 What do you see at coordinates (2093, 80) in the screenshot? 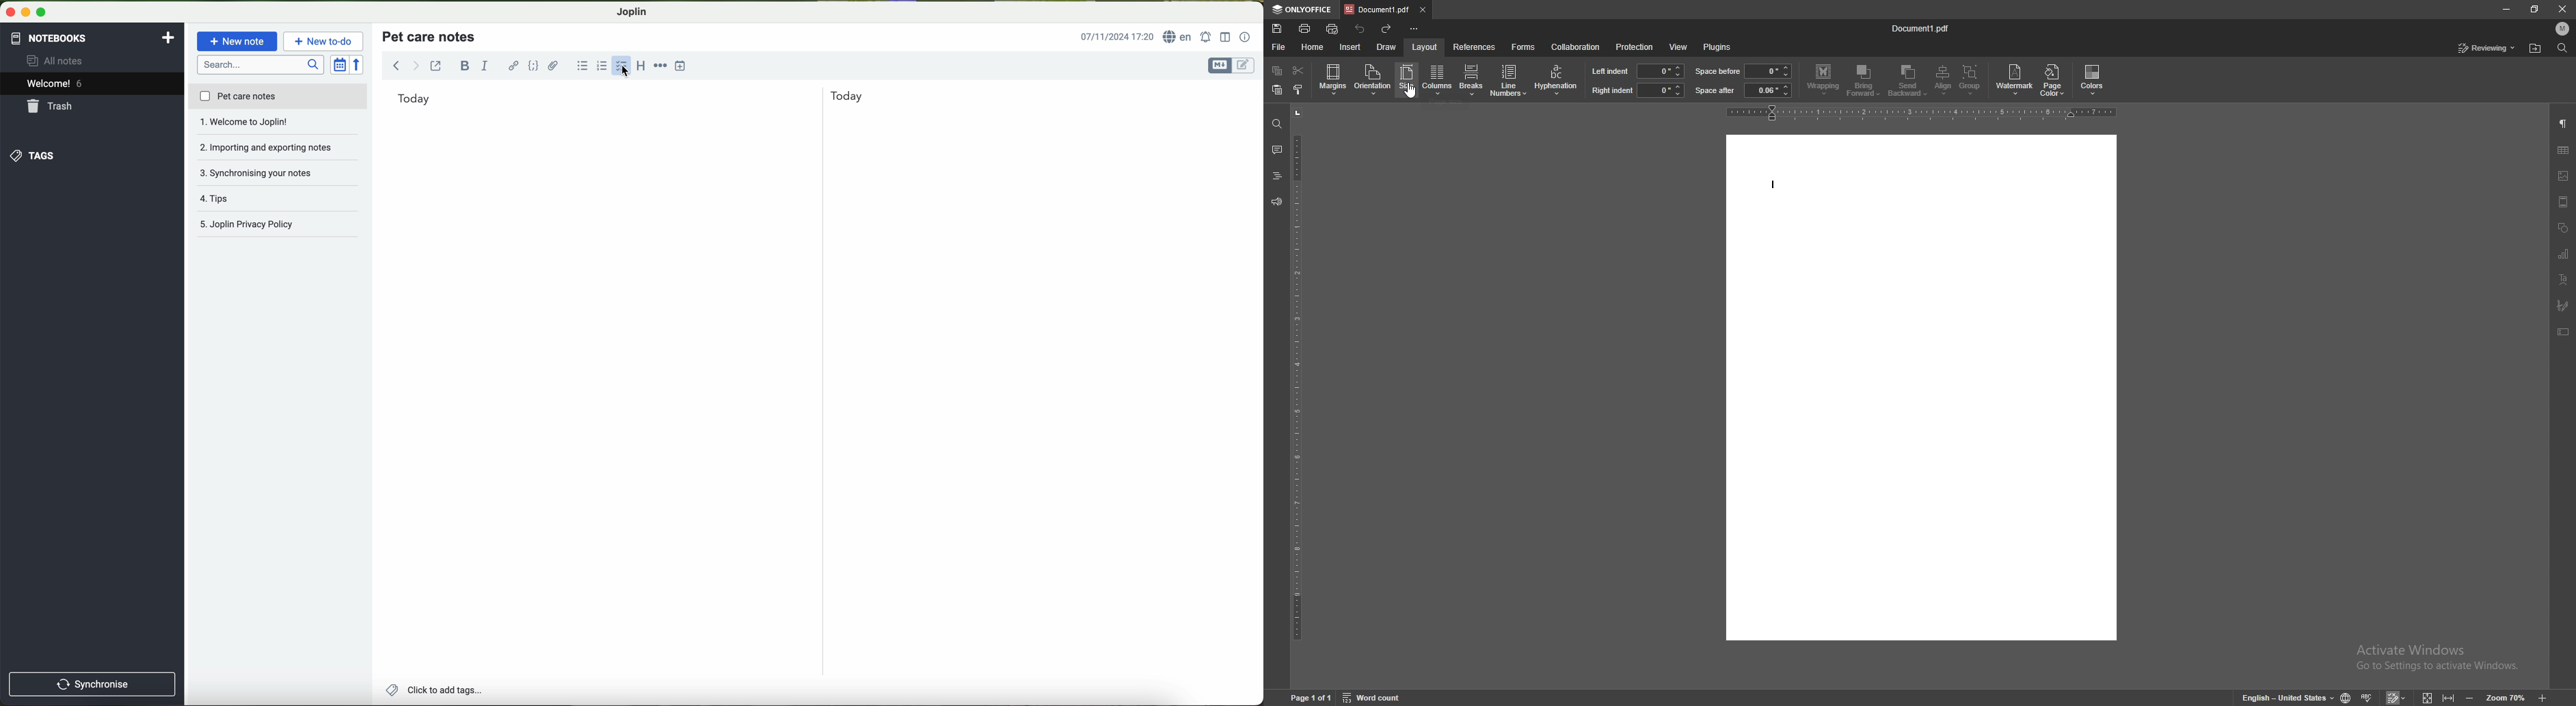
I see `colors` at bounding box center [2093, 80].